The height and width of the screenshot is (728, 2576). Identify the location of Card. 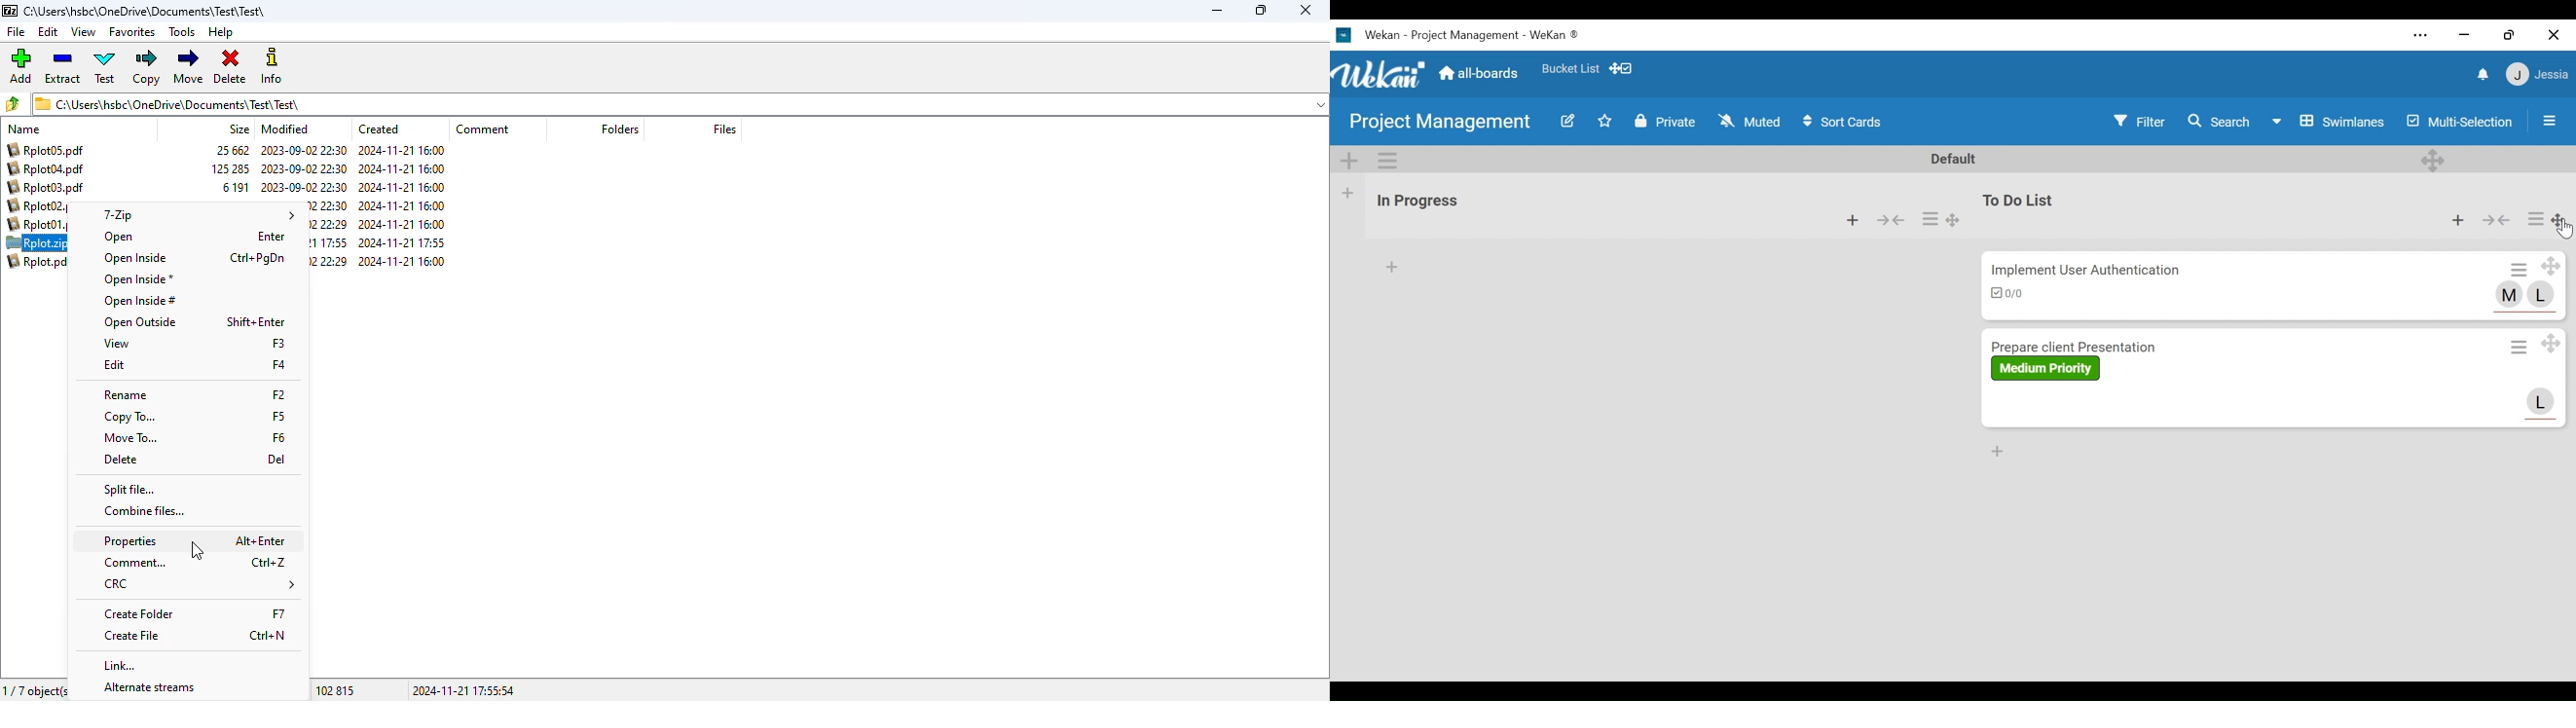
(2160, 378).